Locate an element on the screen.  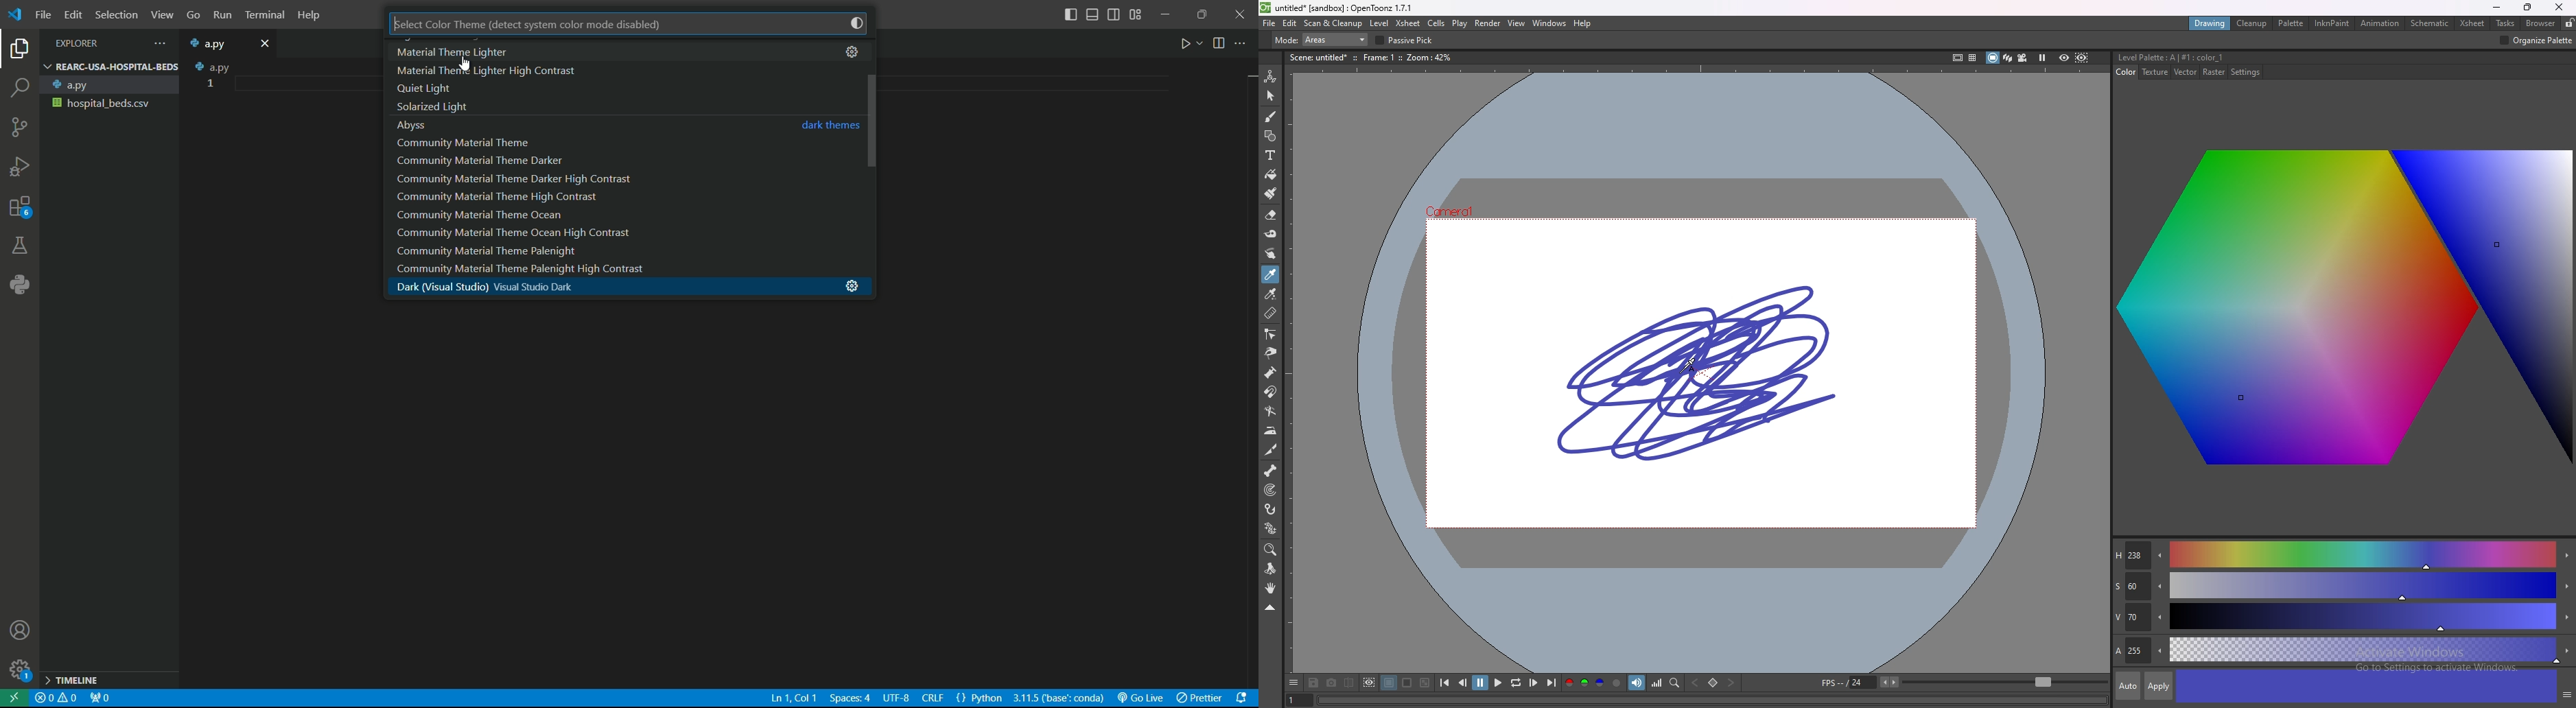
open a remote window is located at coordinates (15, 698).